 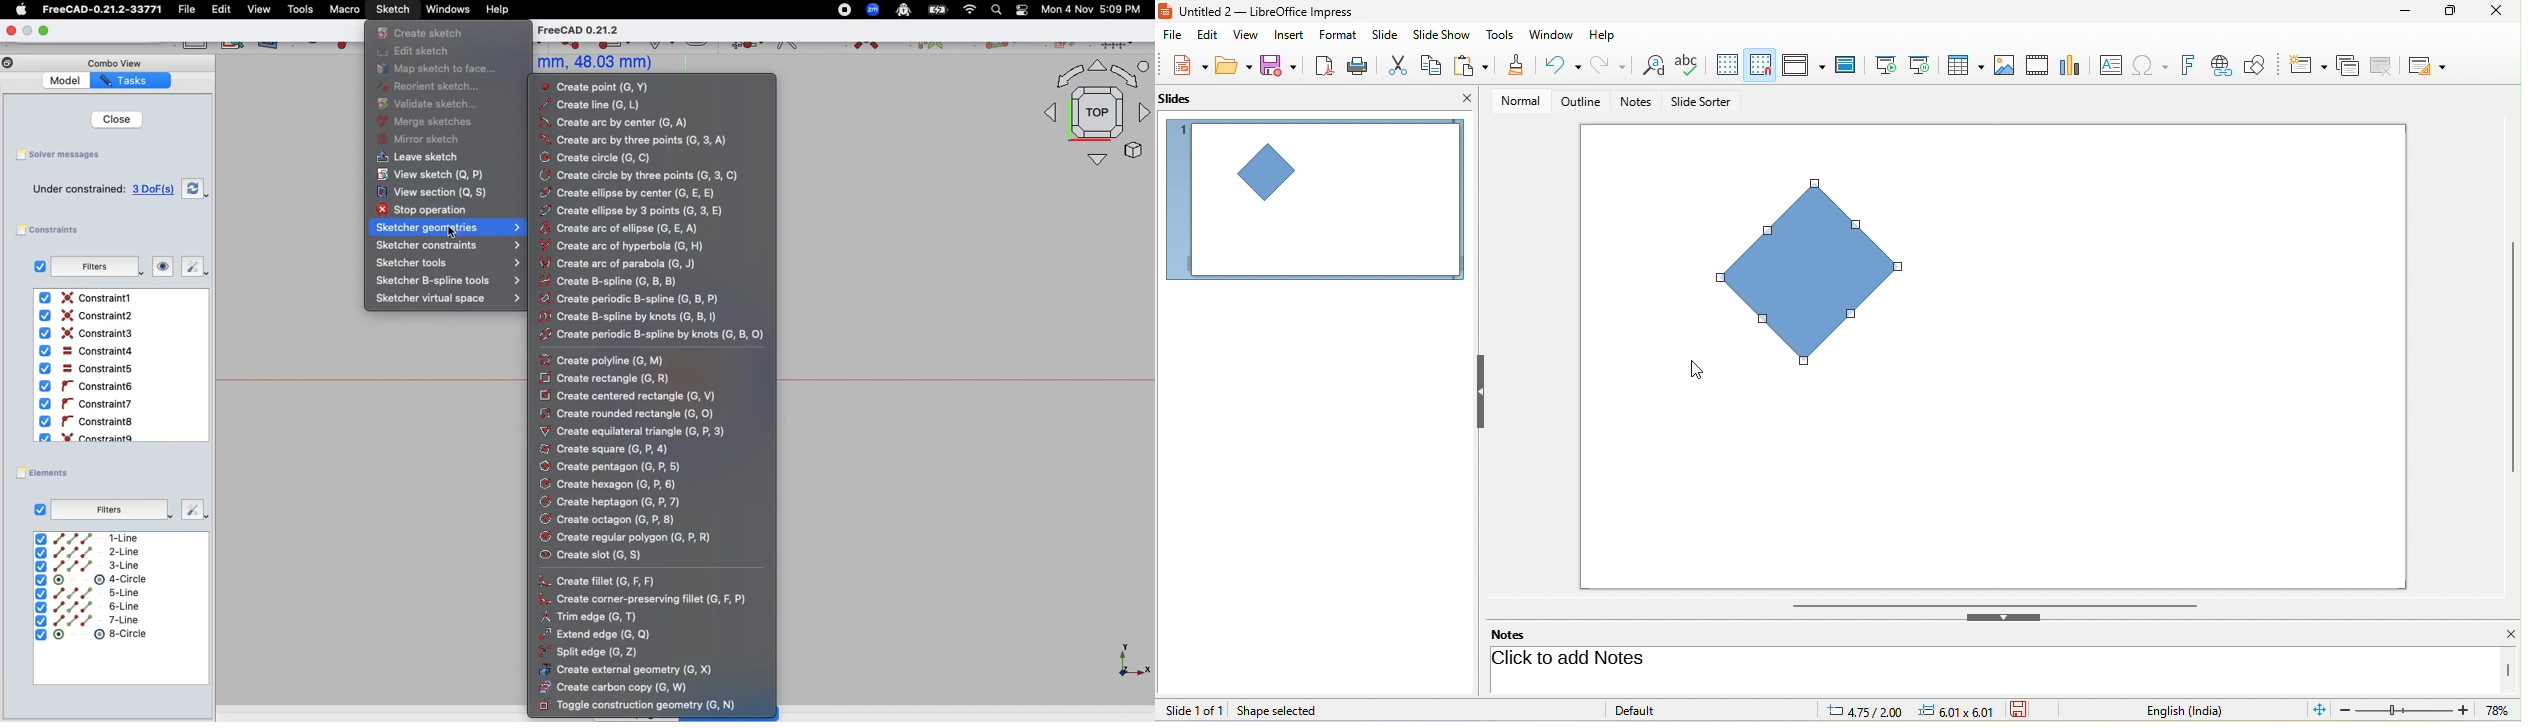 I want to click on start from first slide , so click(x=1886, y=64).